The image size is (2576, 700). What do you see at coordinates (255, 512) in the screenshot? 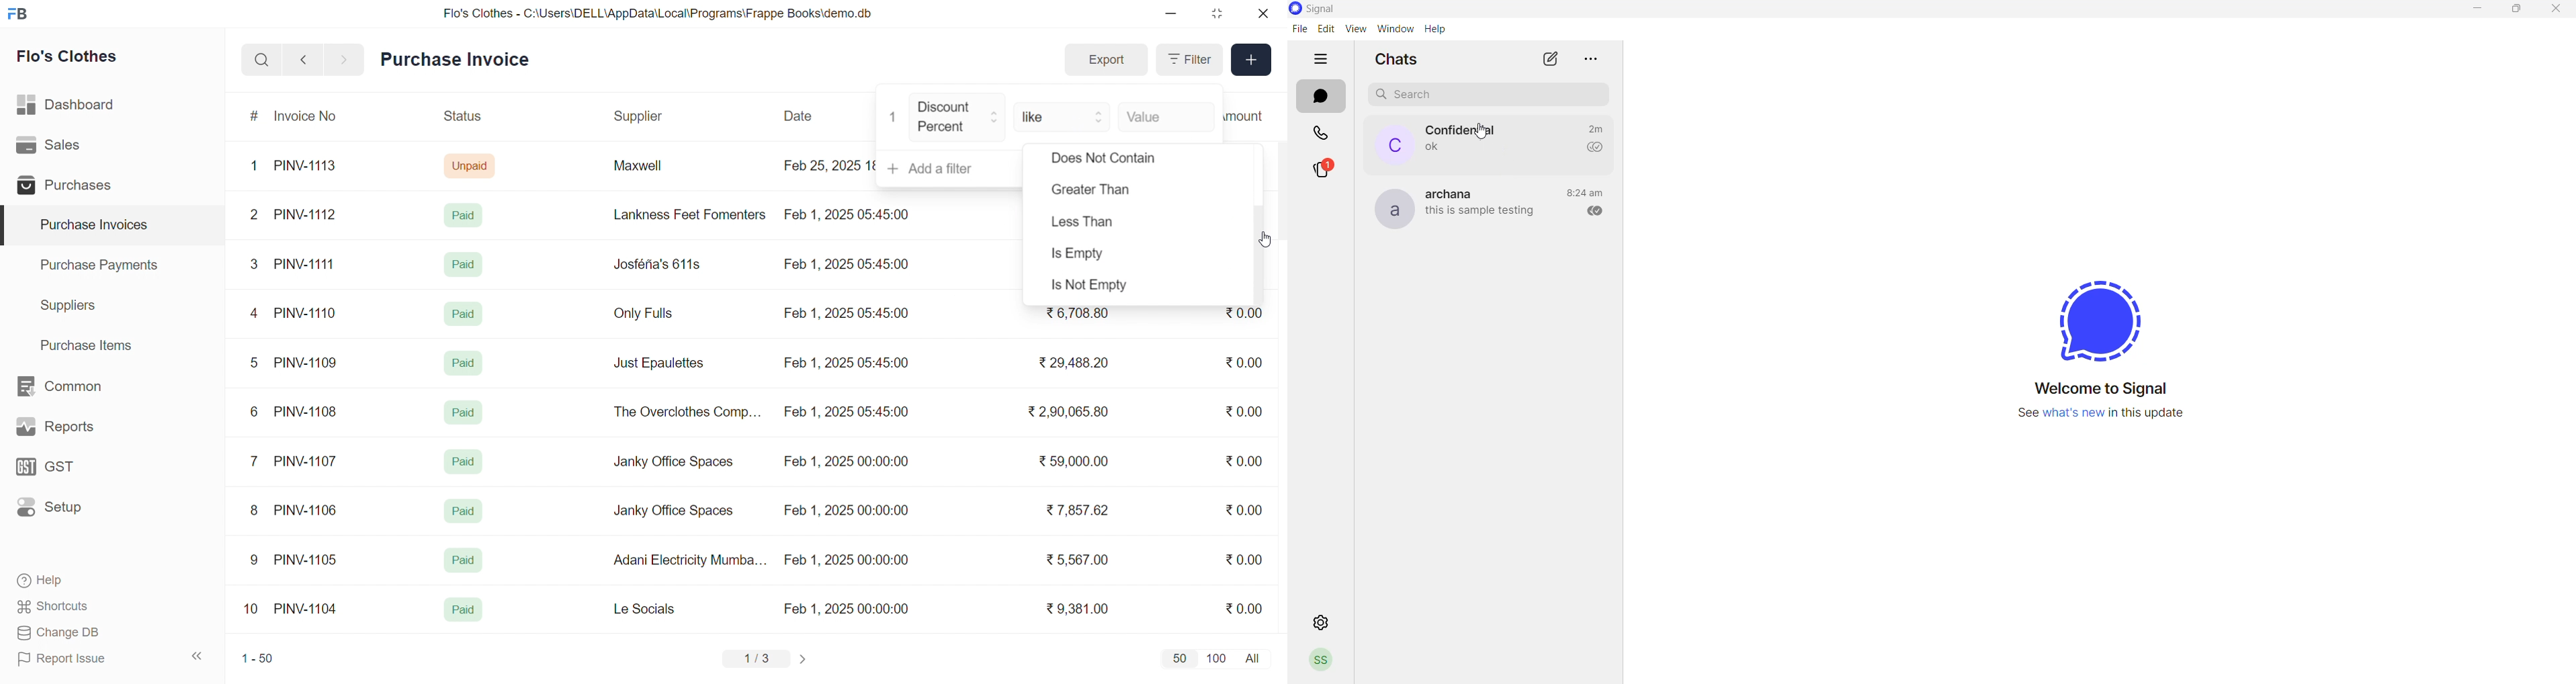
I see `8` at bounding box center [255, 512].